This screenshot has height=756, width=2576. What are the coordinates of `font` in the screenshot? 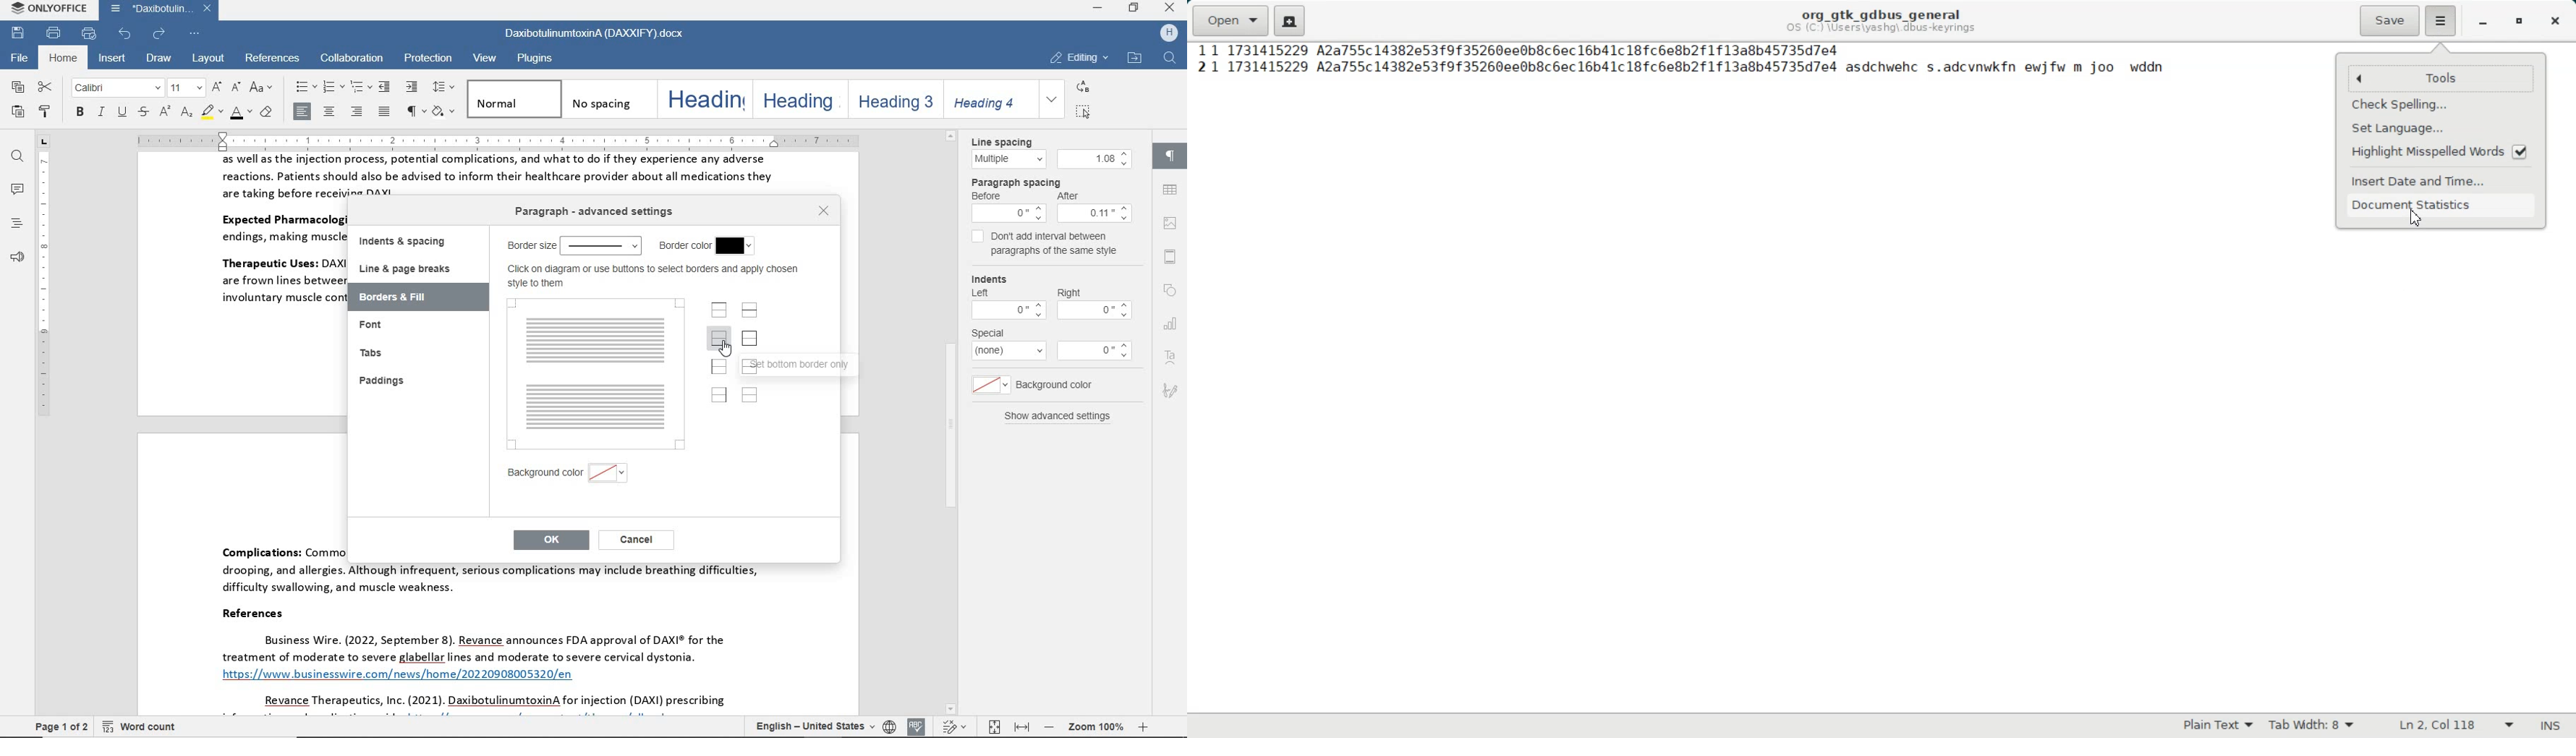 It's located at (374, 326).